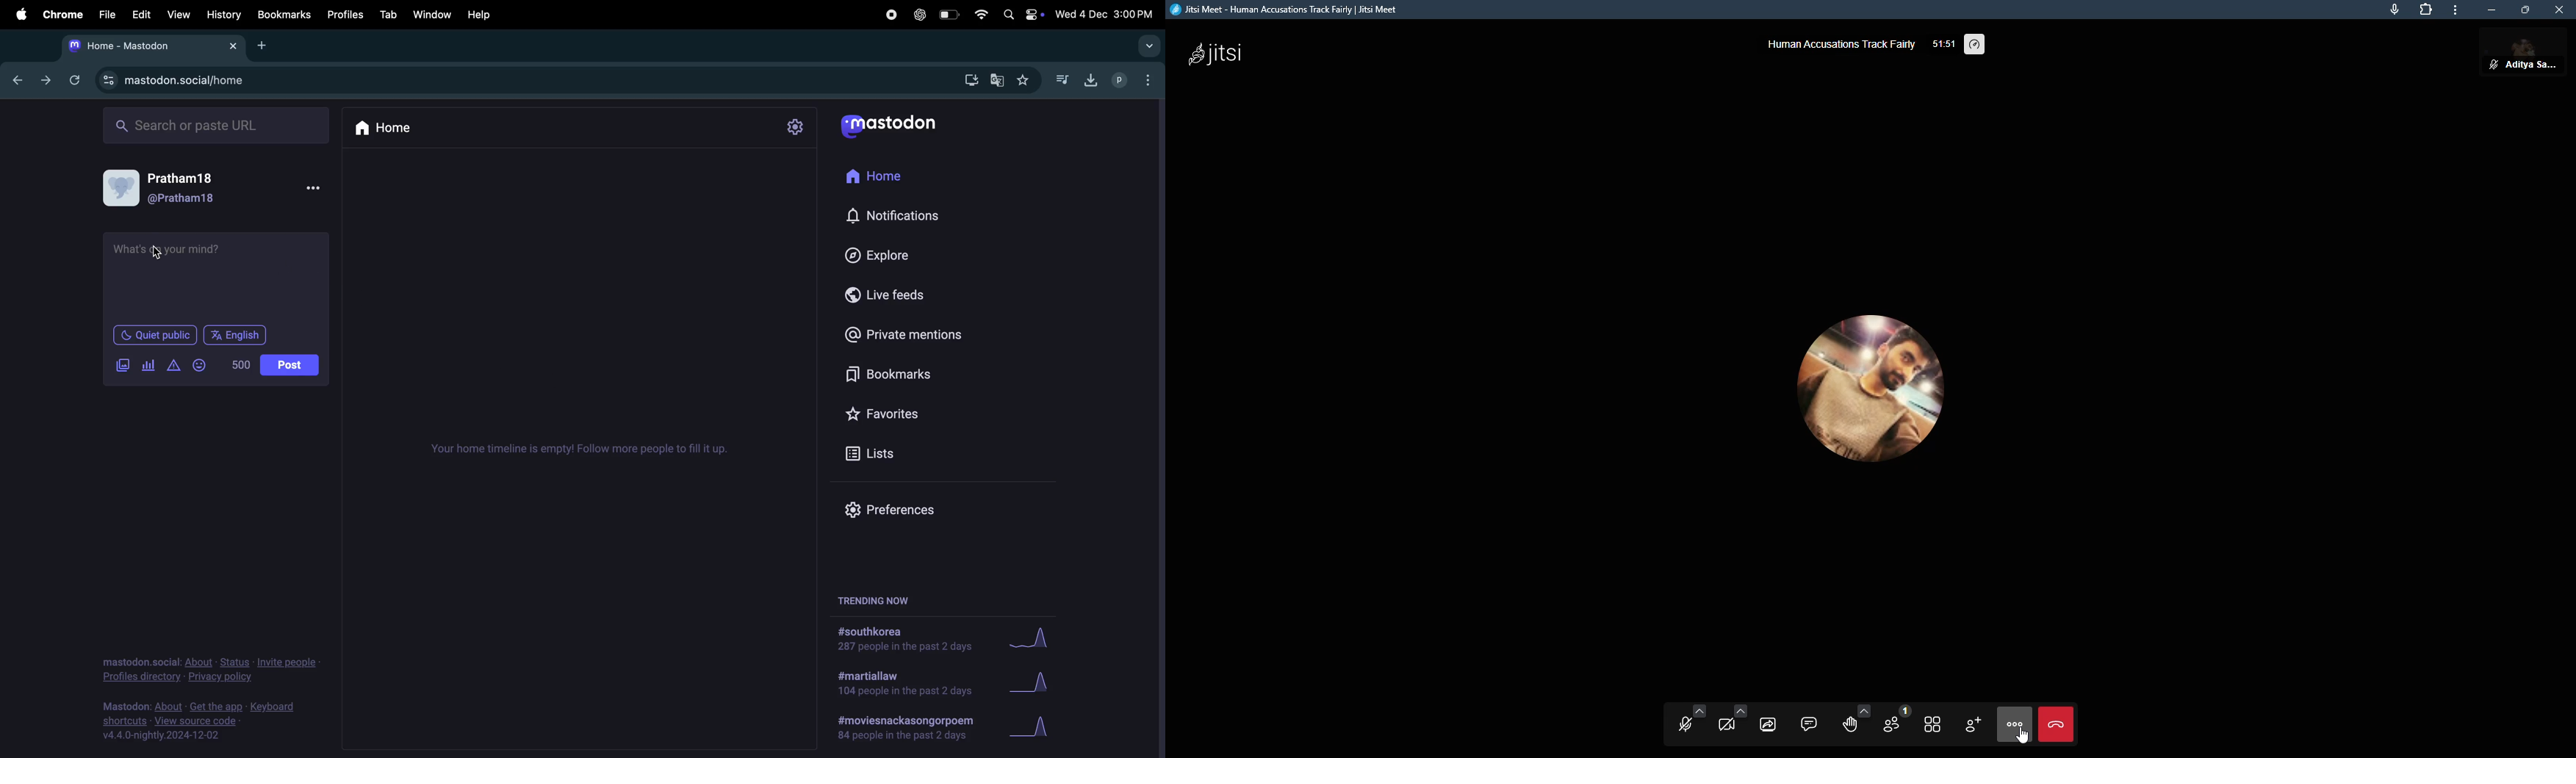  I want to click on Mastodon, so click(899, 125).